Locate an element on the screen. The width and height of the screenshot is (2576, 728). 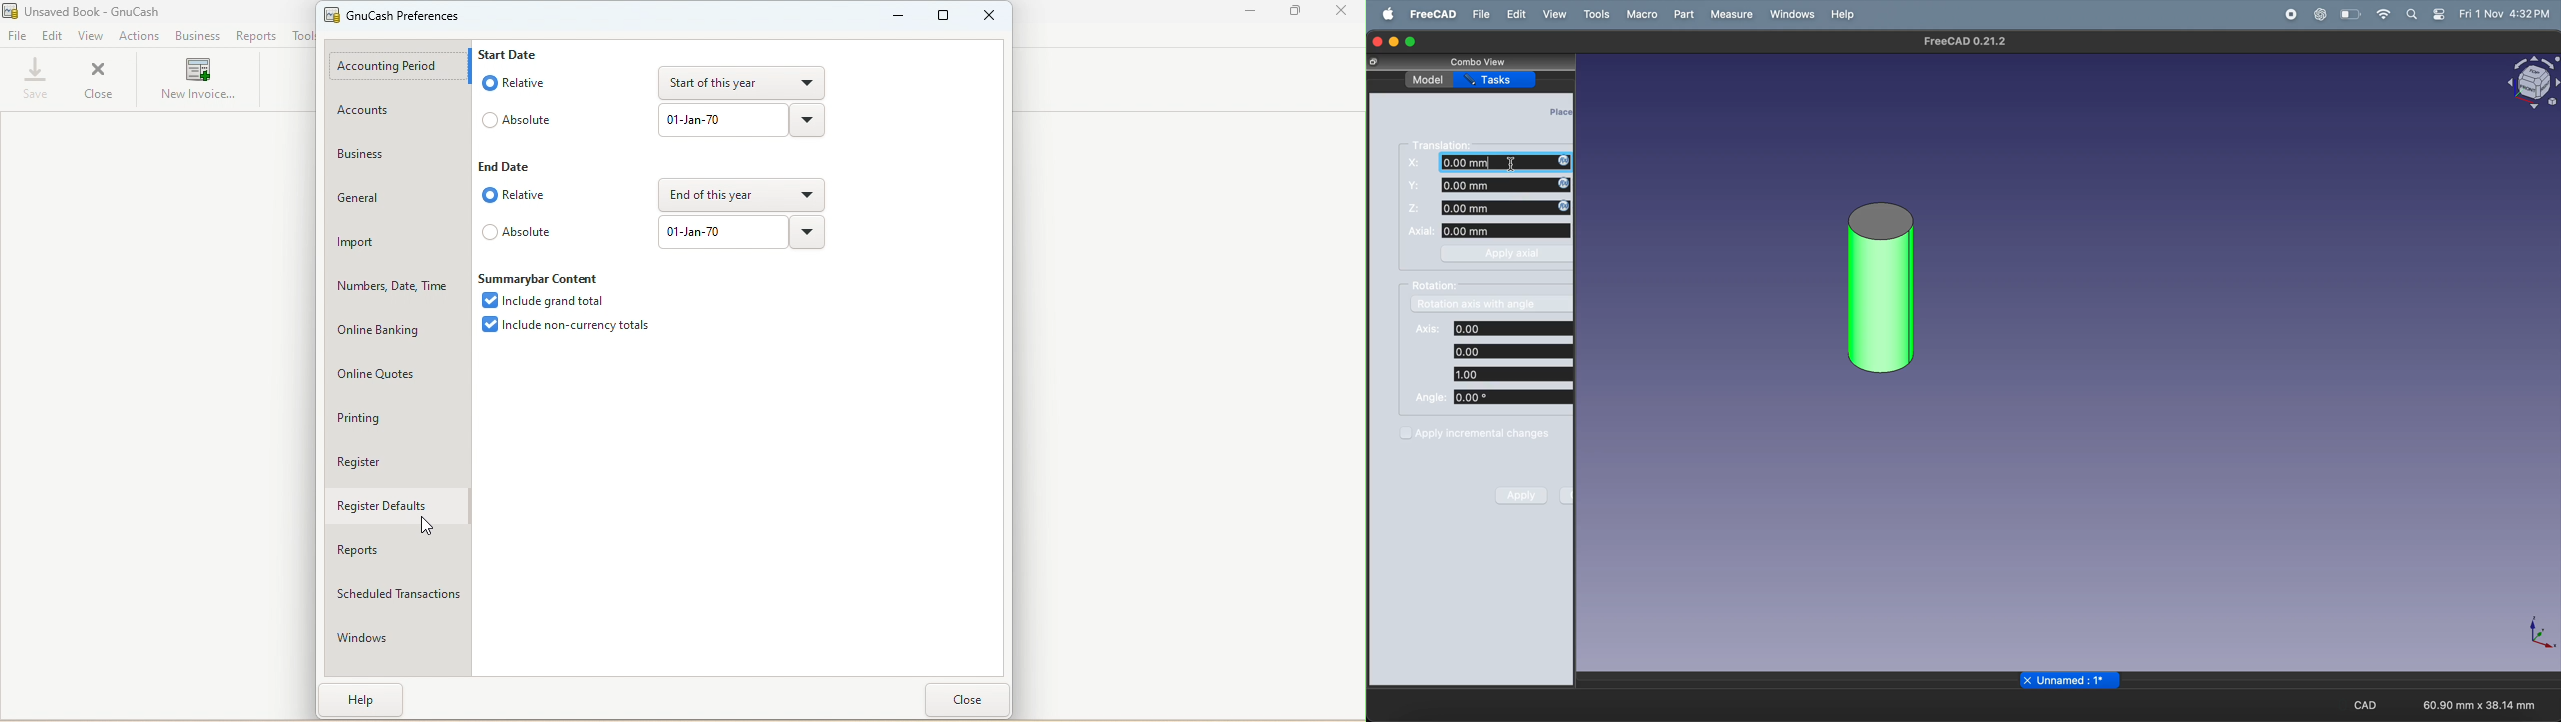
y distance is located at coordinates (1505, 185).